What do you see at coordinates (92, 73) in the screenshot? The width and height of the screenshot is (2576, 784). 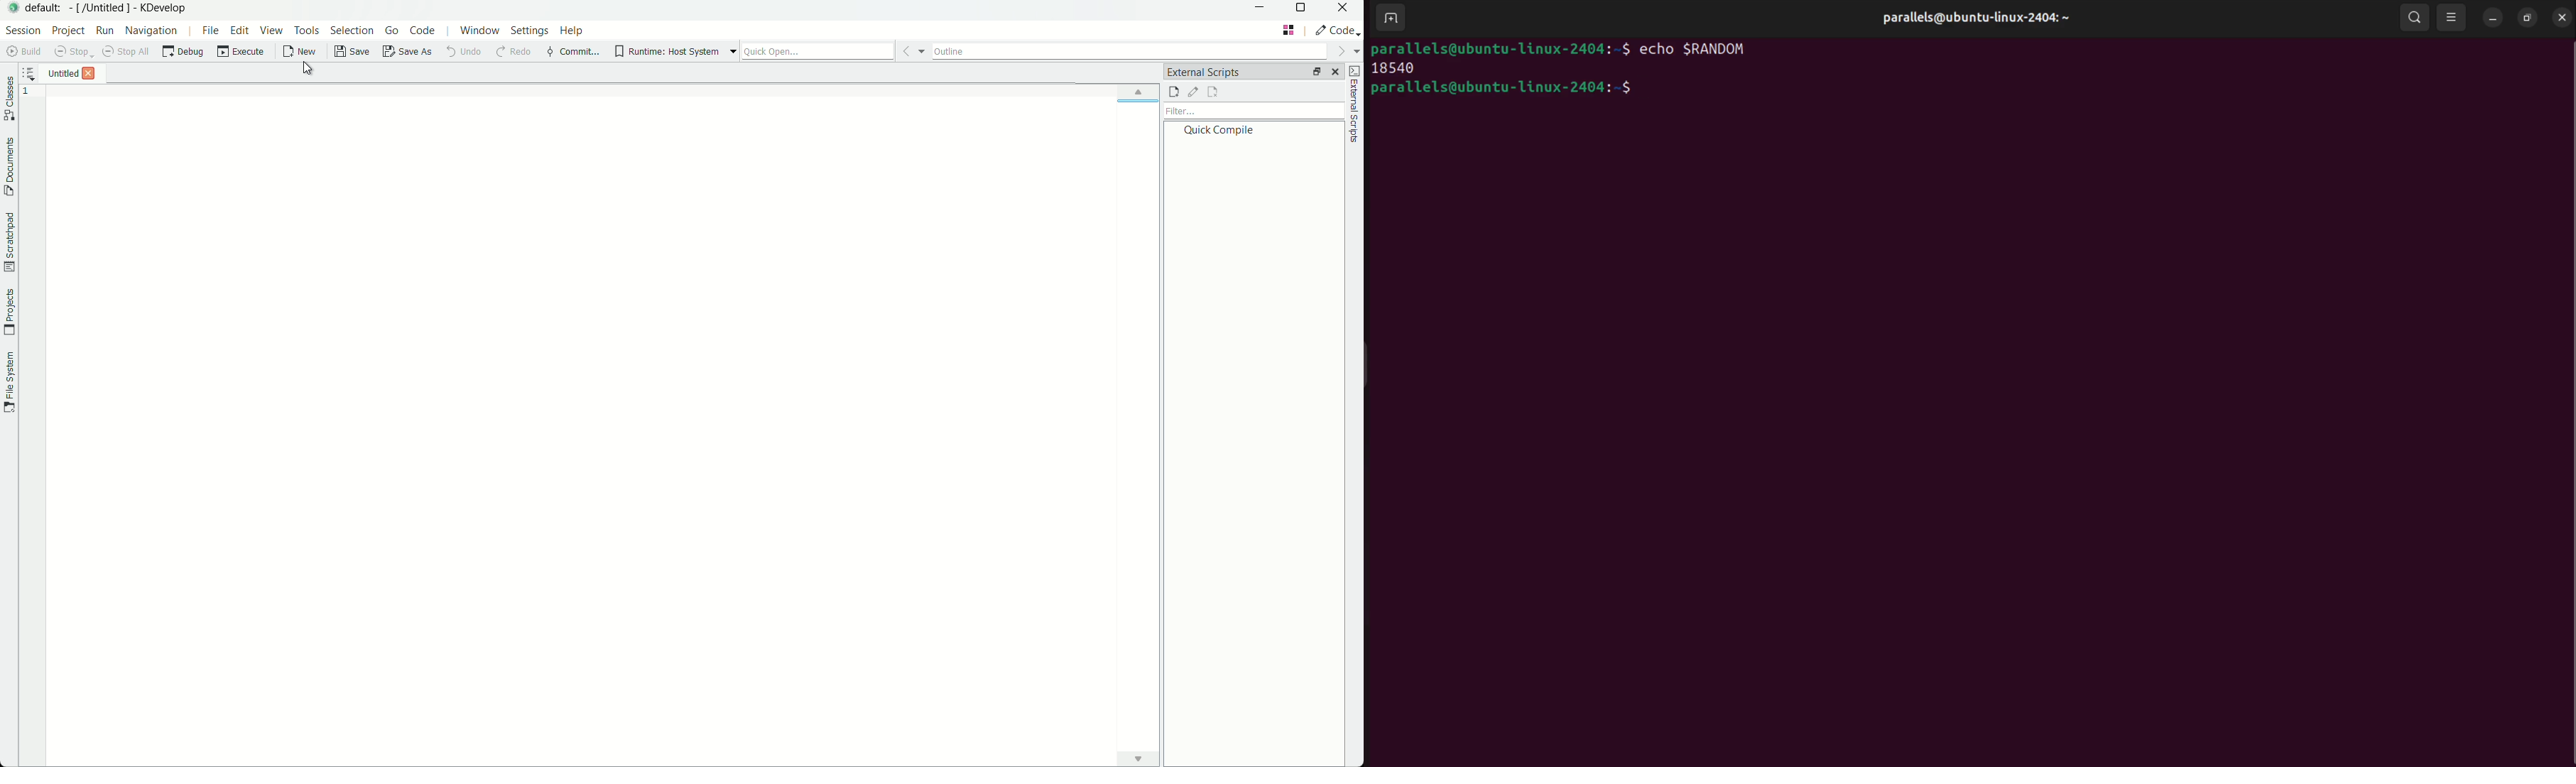 I see `Close` at bounding box center [92, 73].